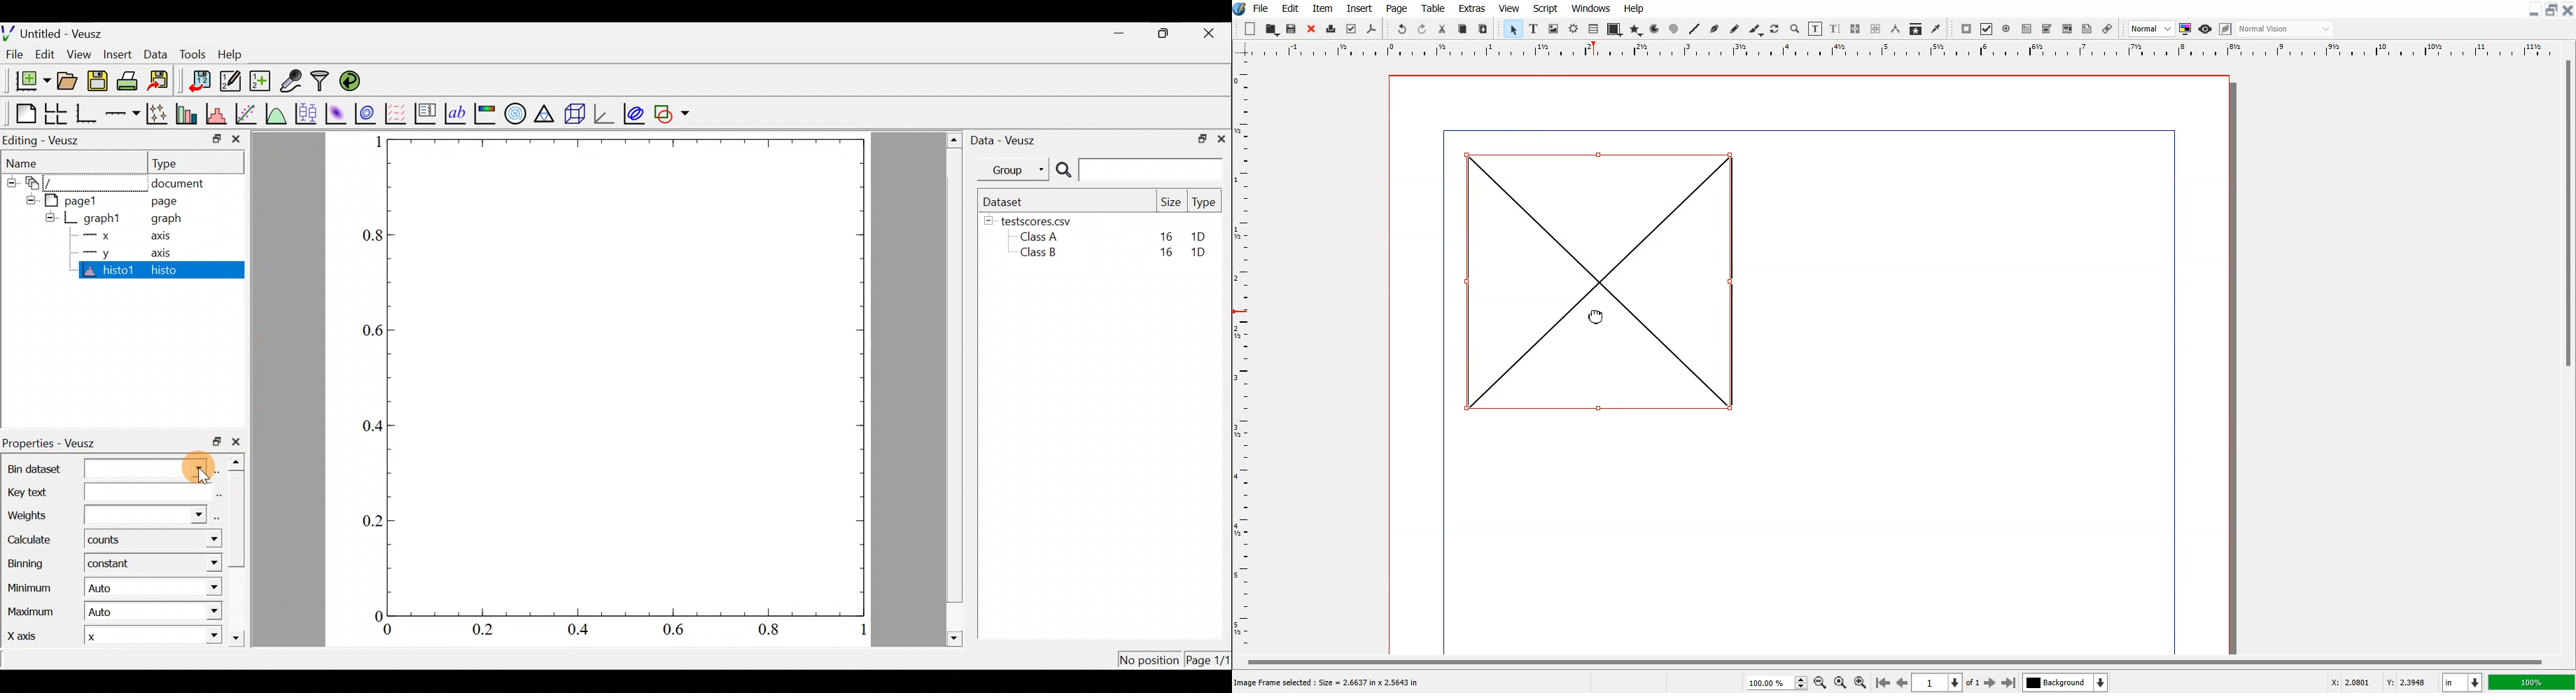  What do you see at coordinates (2087, 29) in the screenshot?
I see `Text Annotation` at bounding box center [2087, 29].